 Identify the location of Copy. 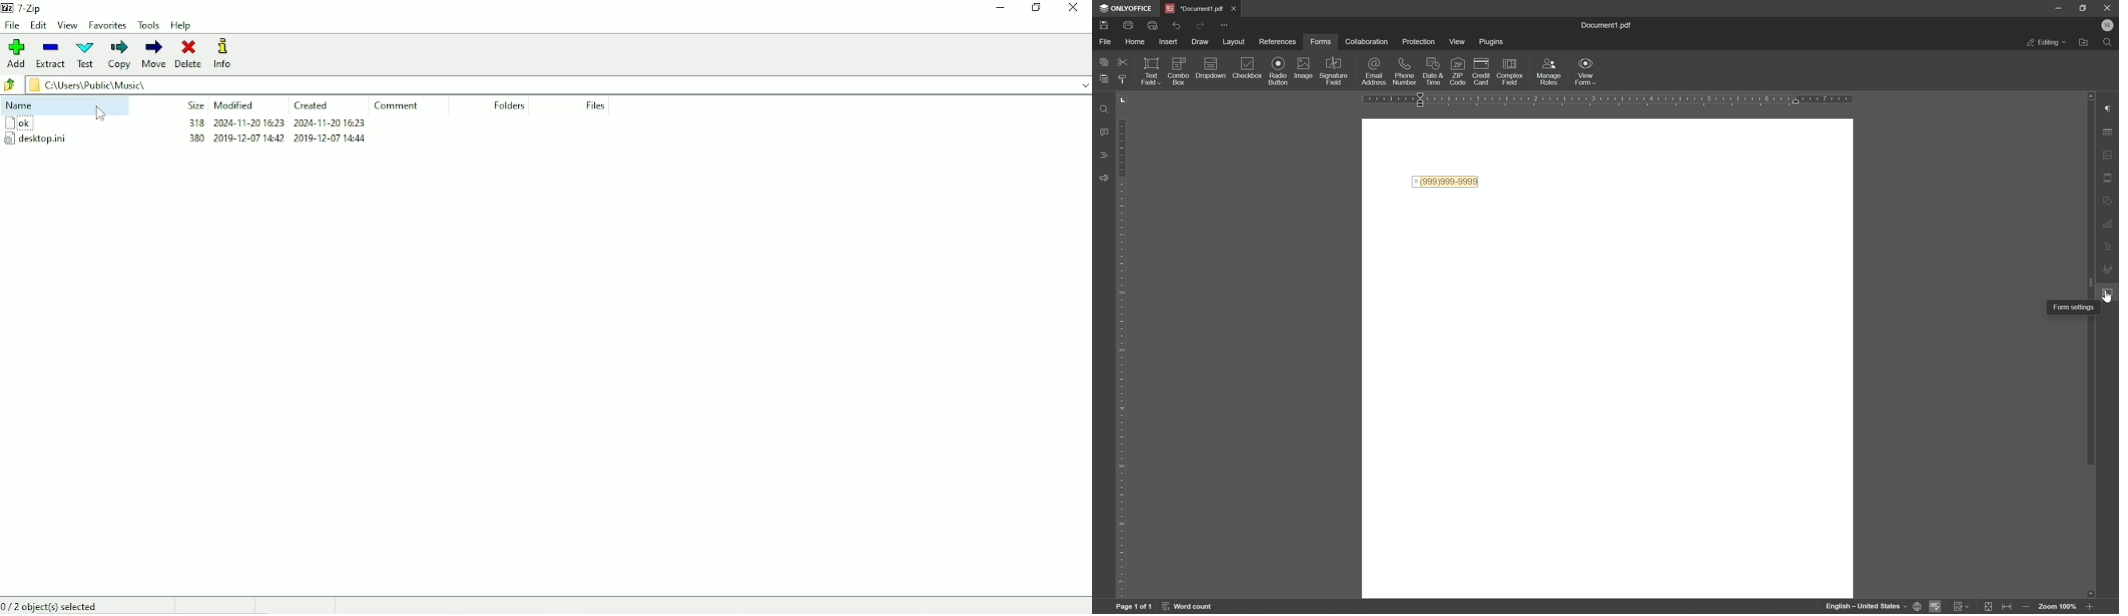
(119, 55).